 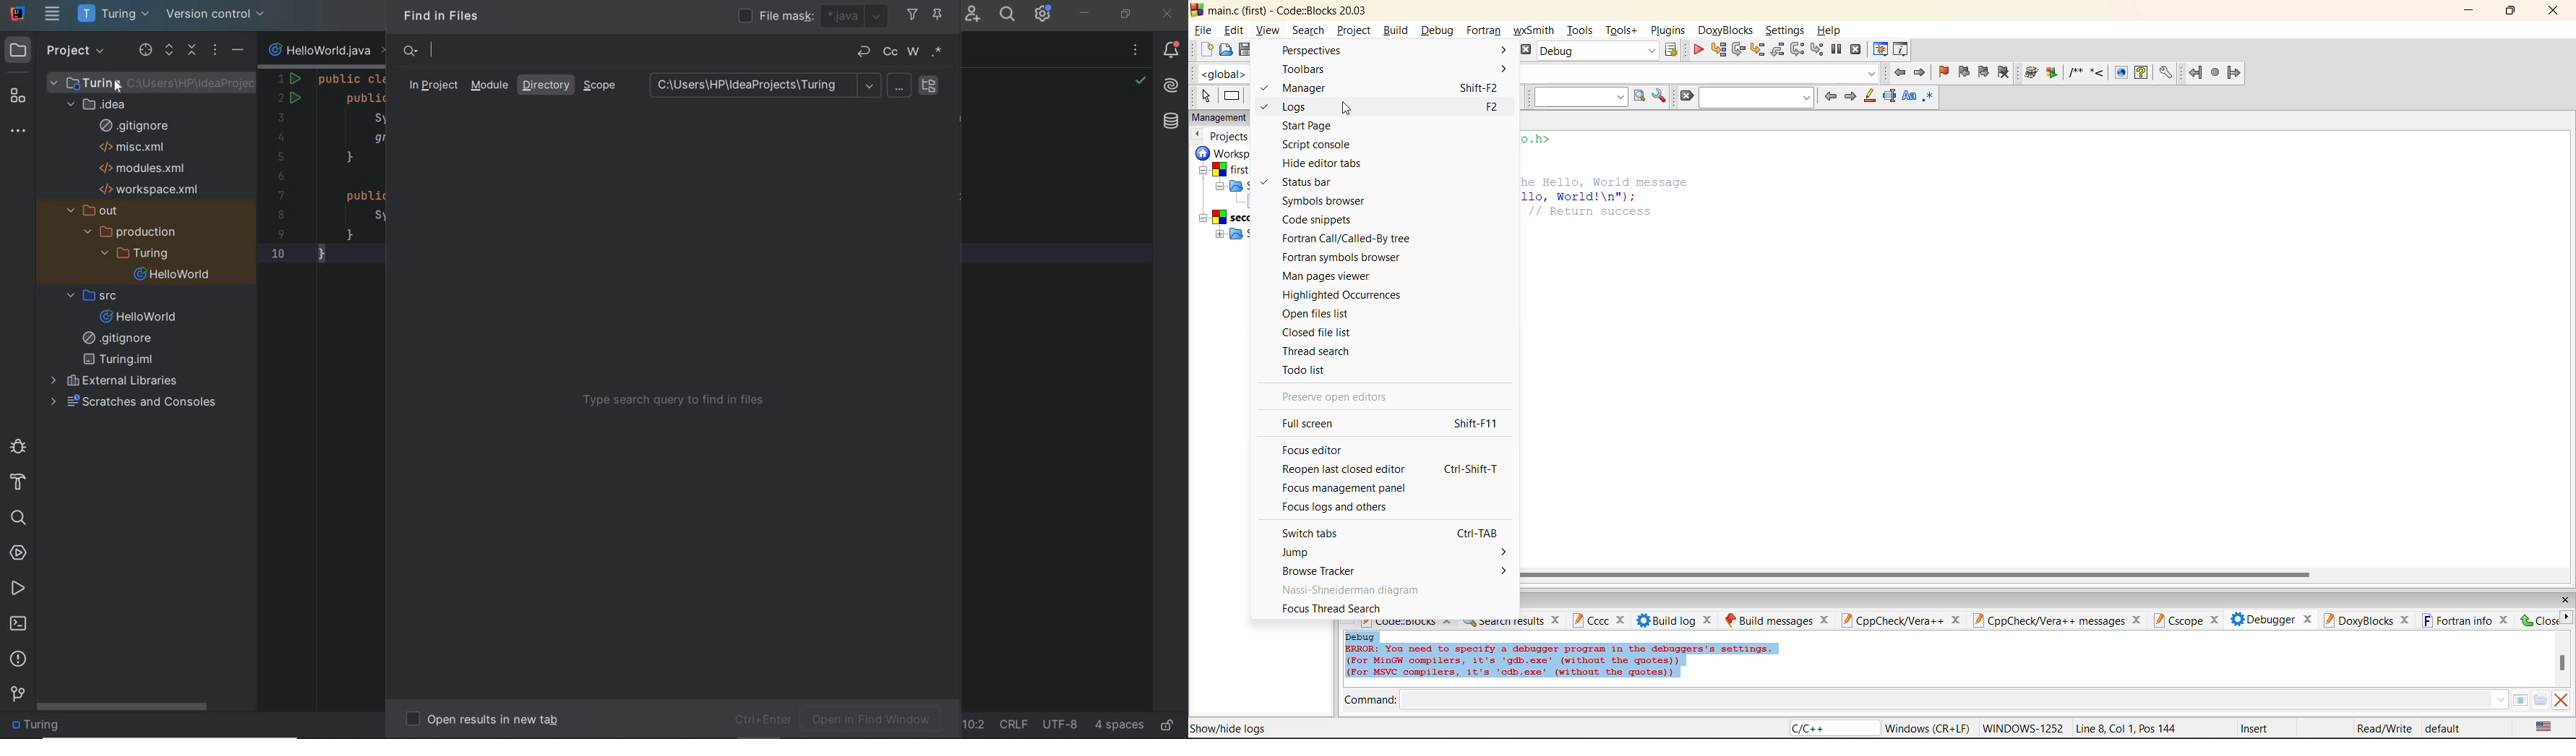 What do you see at coordinates (548, 84) in the screenshot?
I see `directory` at bounding box center [548, 84].